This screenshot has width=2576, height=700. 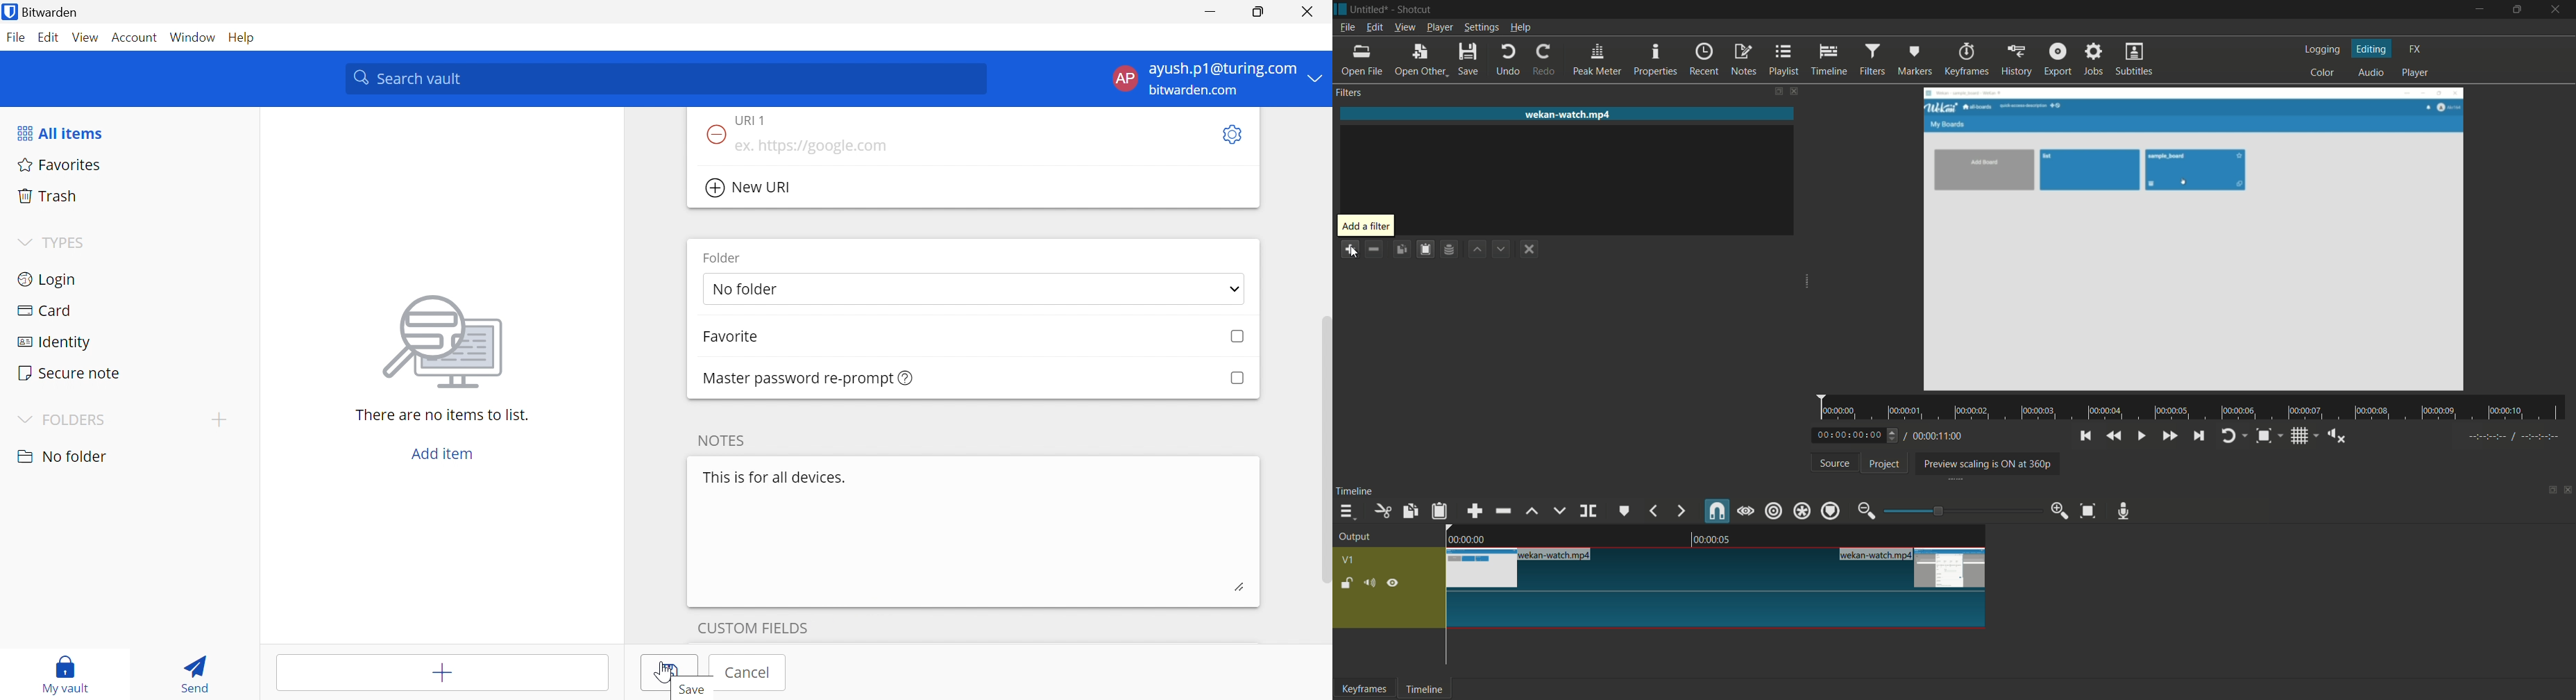 What do you see at coordinates (700, 690) in the screenshot?
I see `Save` at bounding box center [700, 690].